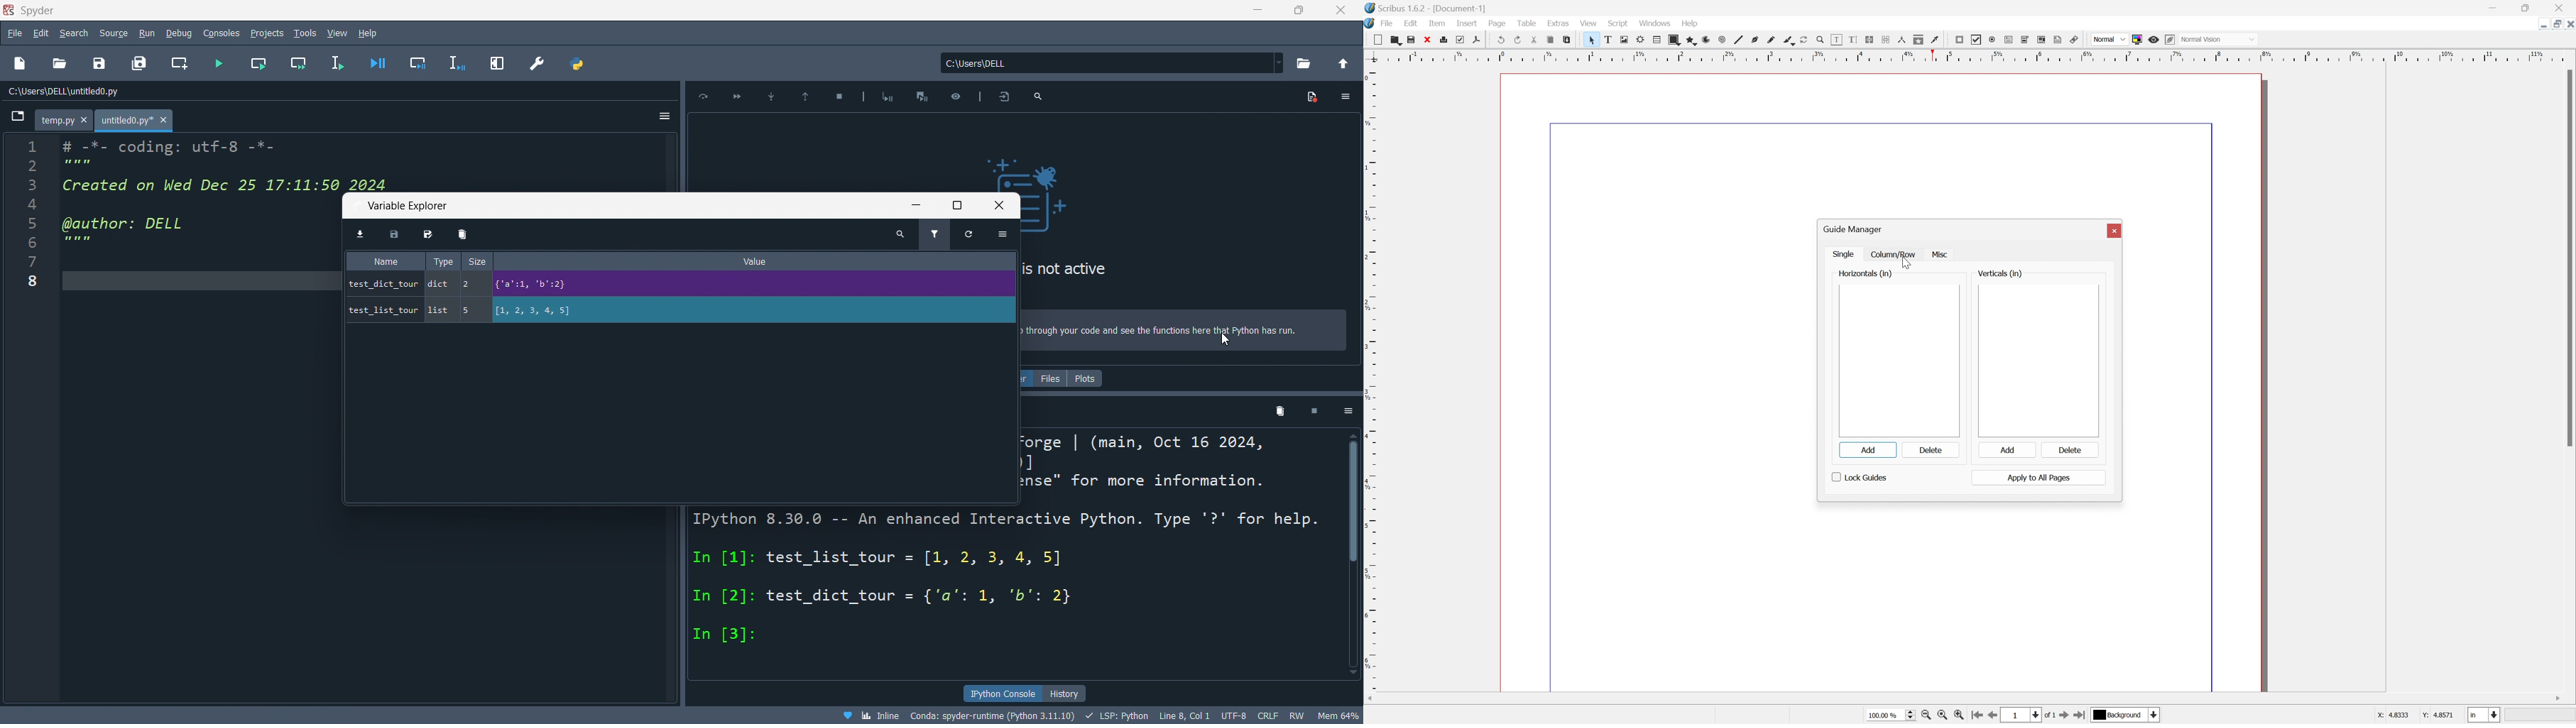 Image resolution: width=2576 pixels, height=728 pixels. Describe the element at coordinates (2062, 717) in the screenshot. I see `go to next page` at that location.